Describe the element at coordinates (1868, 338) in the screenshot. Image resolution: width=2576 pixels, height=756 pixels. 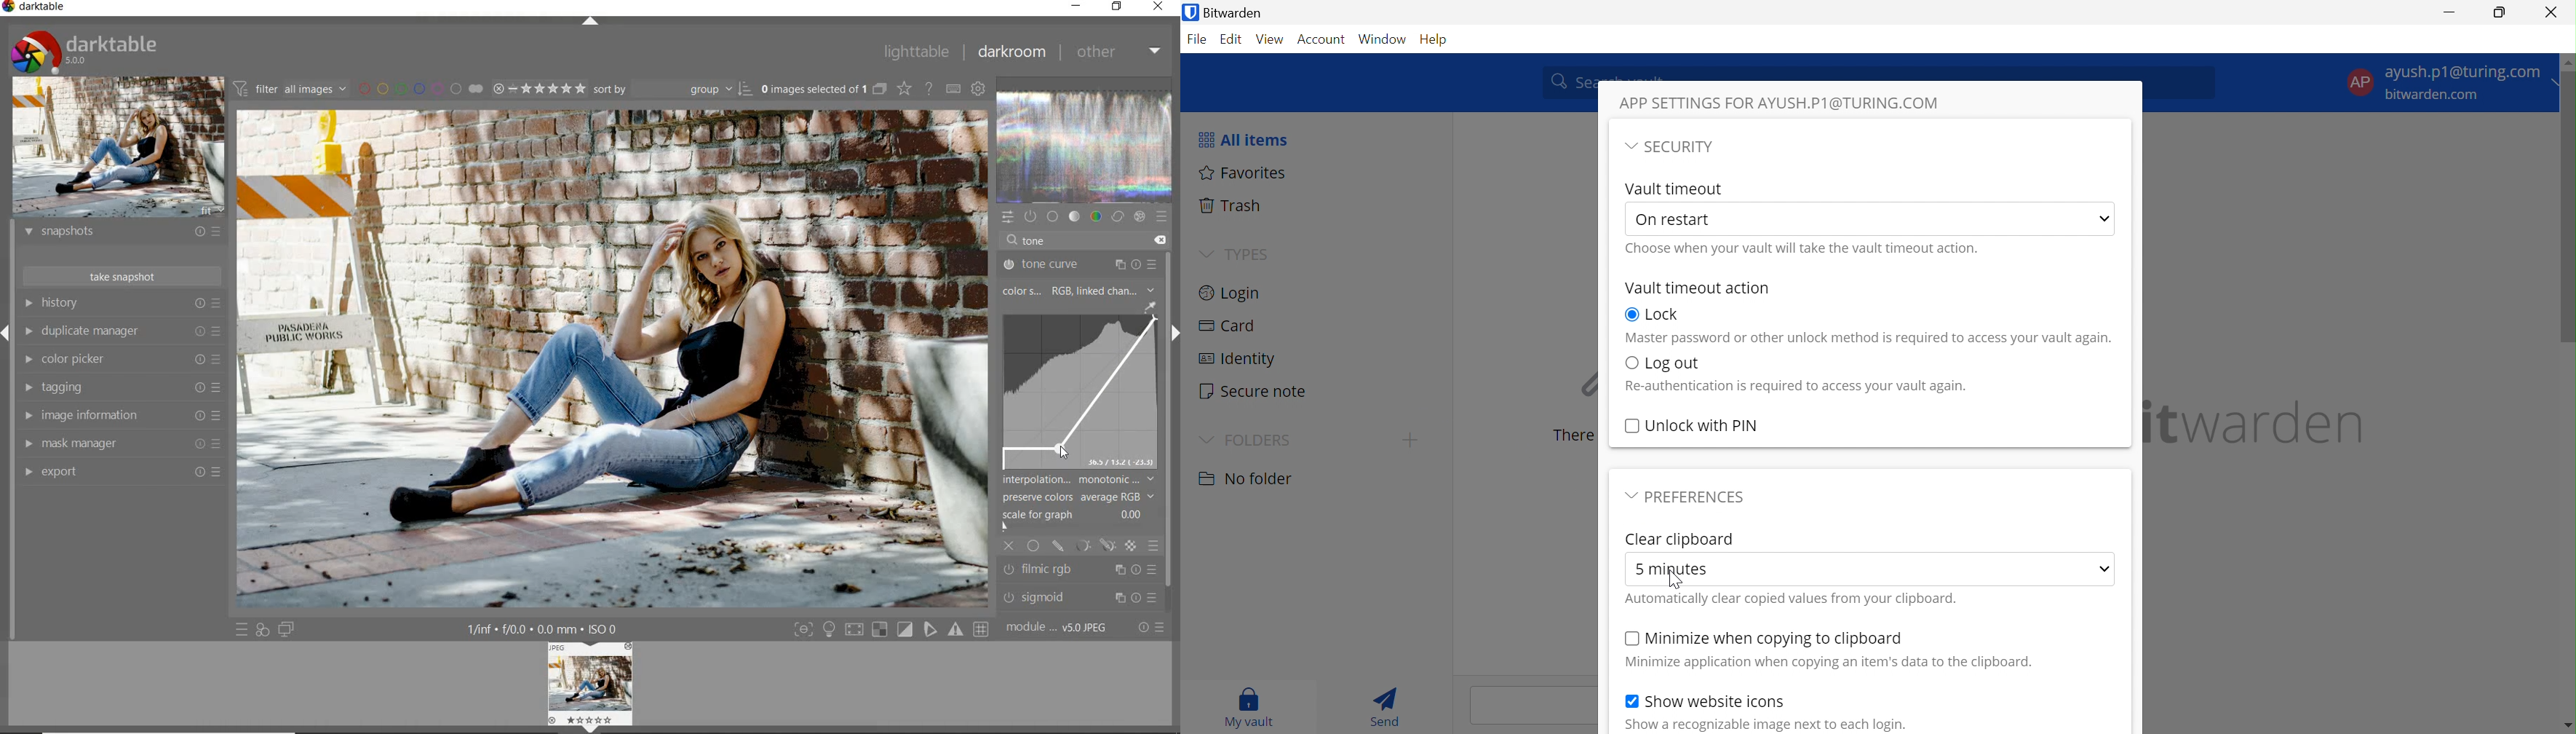
I see `Master password or other unlock method is required to access your vault again.` at that location.